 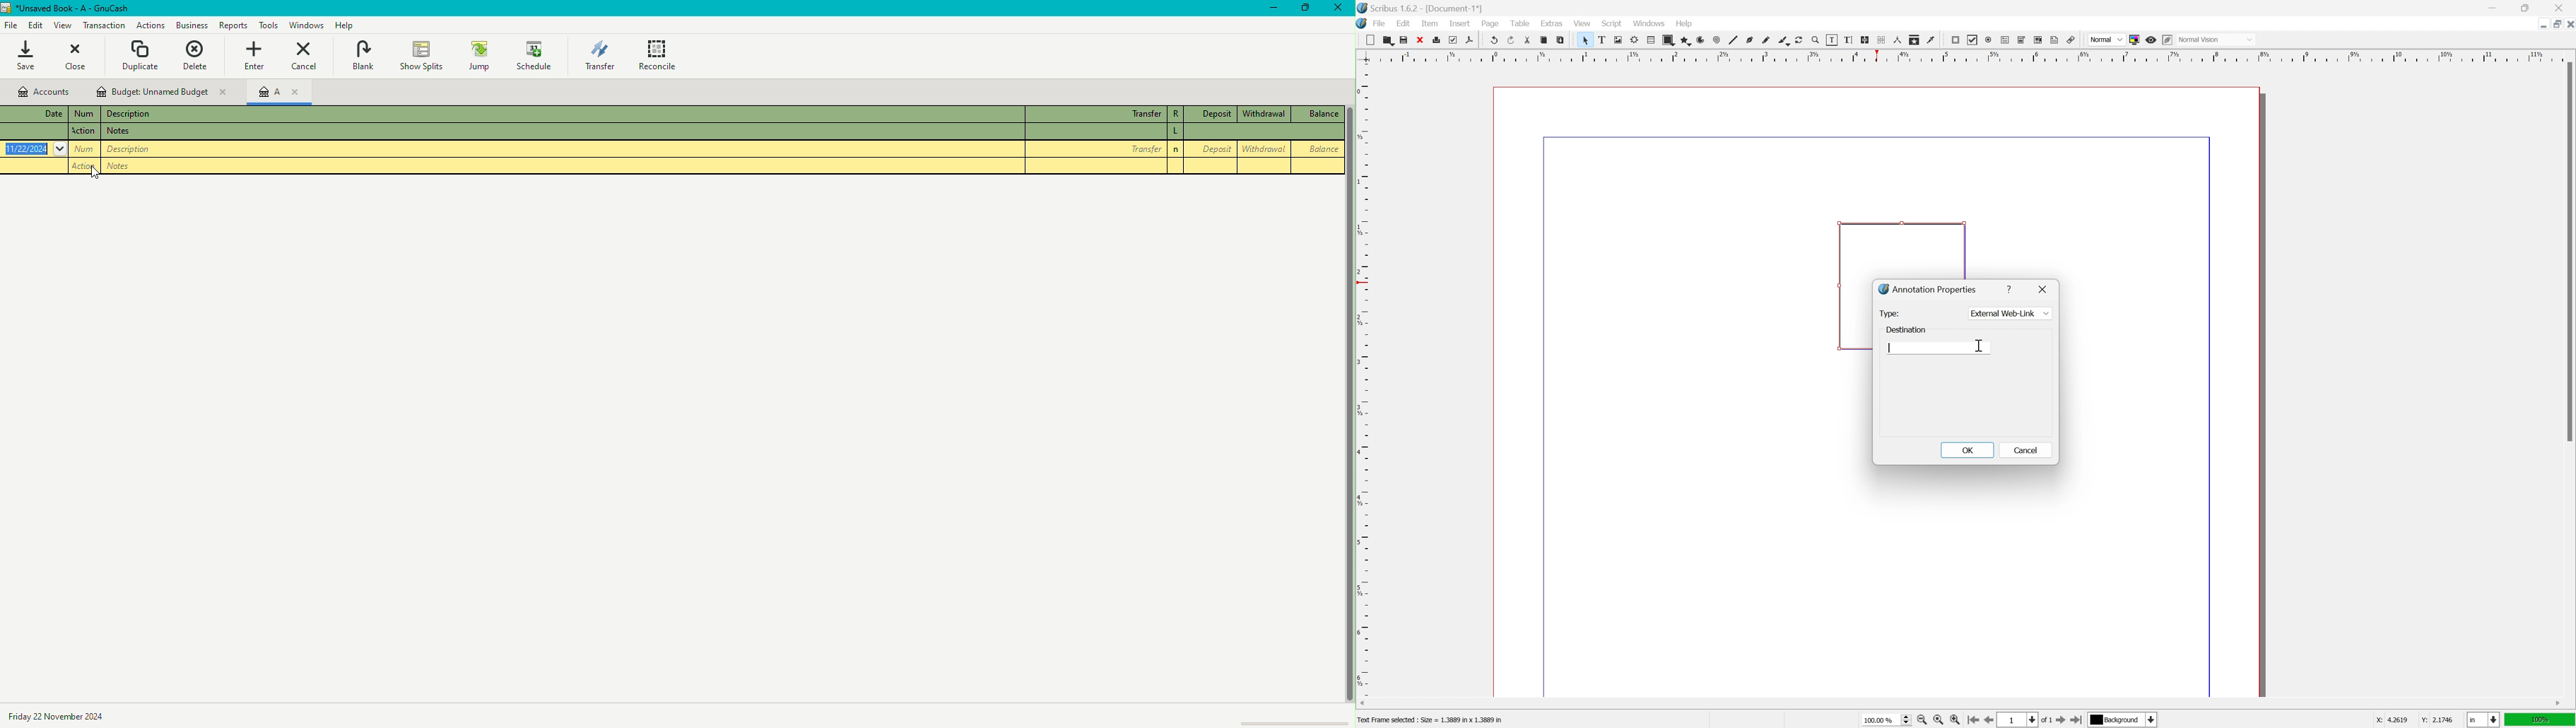 What do you see at coordinates (1176, 115) in the screenshot?
I see `R` at bounding box center [1176, 115].